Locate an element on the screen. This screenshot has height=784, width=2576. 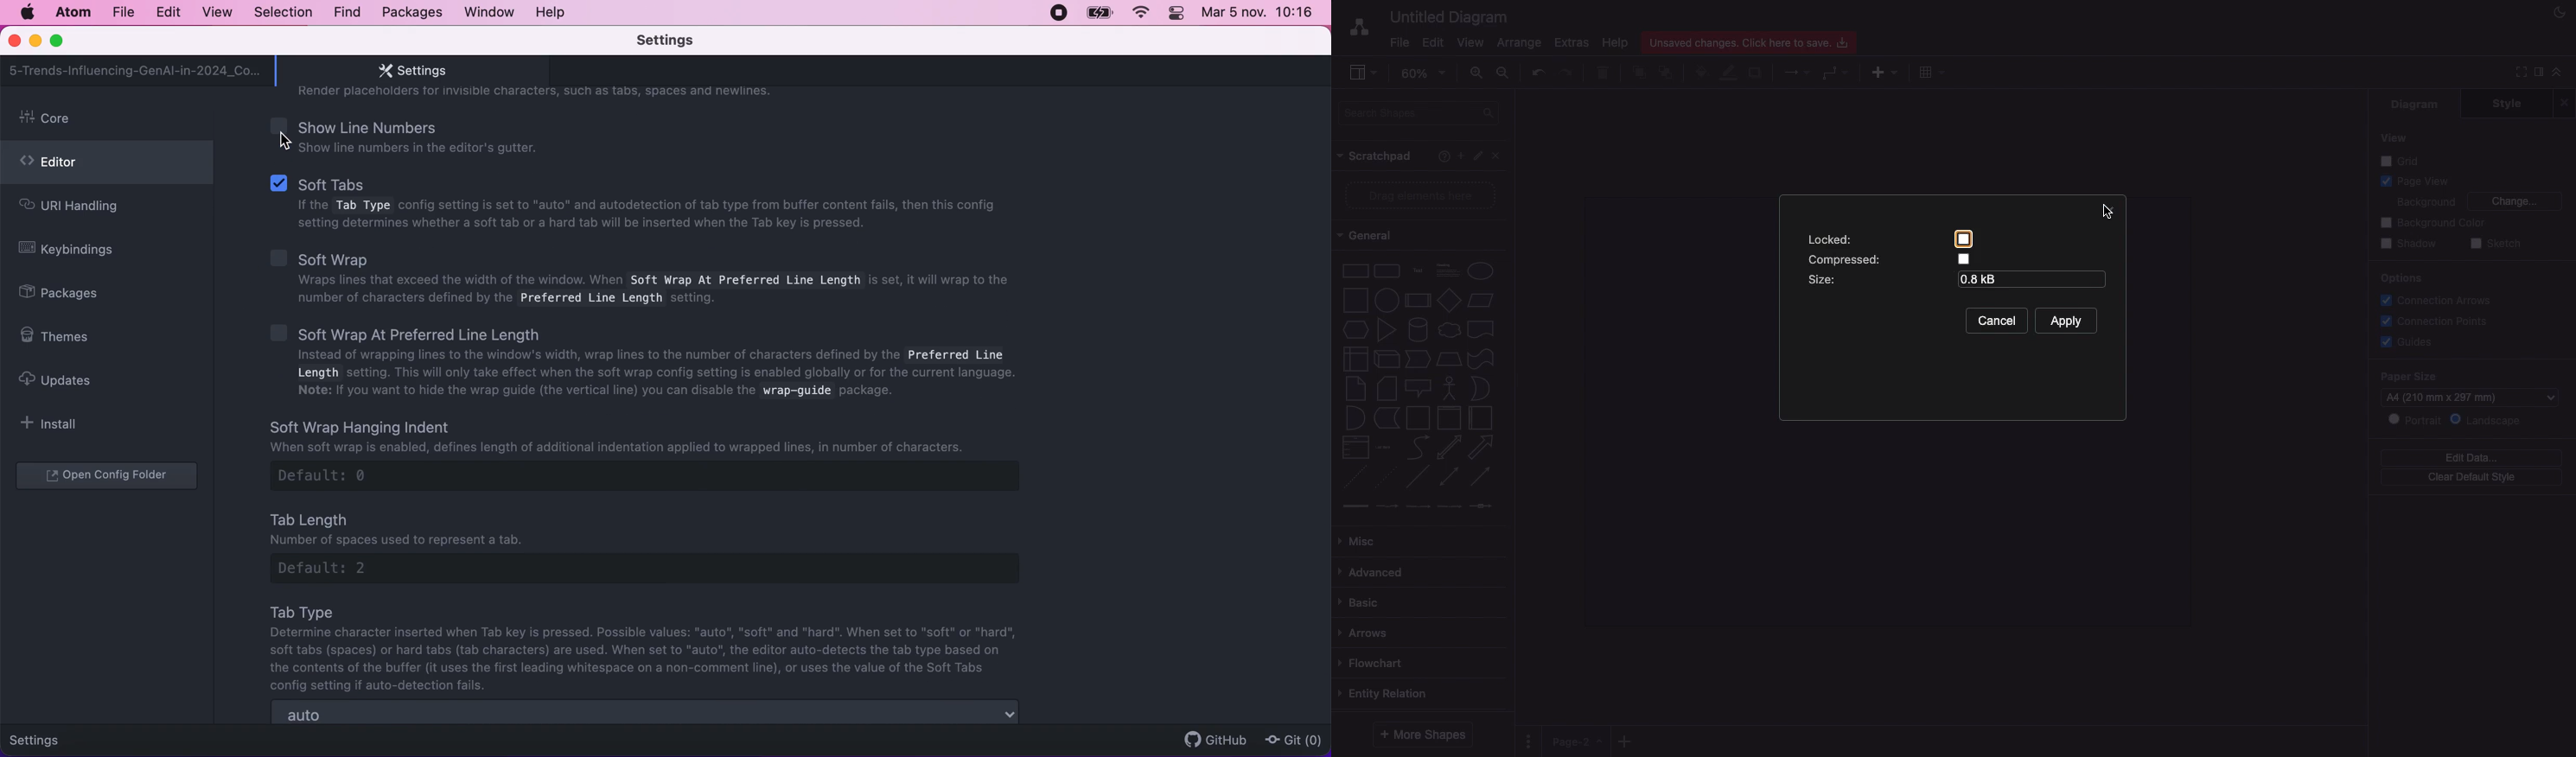
Clear default style is located at coordinates (2471, 478).